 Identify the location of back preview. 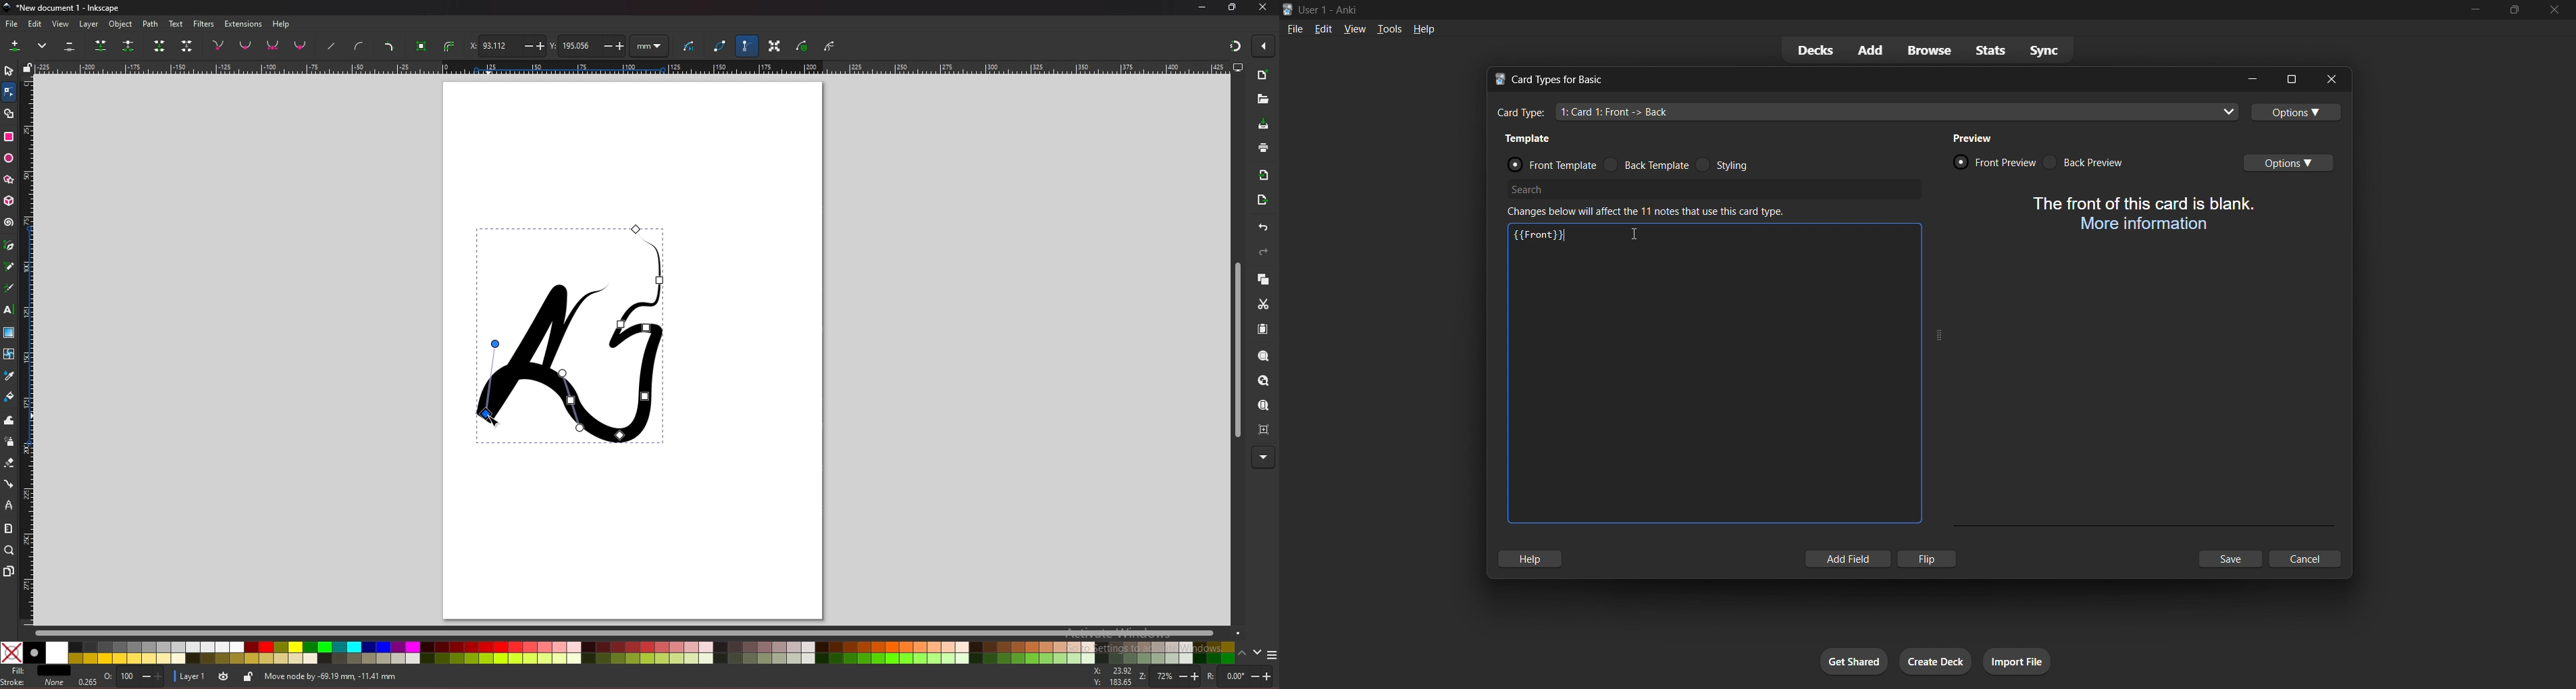
(2093, 163).